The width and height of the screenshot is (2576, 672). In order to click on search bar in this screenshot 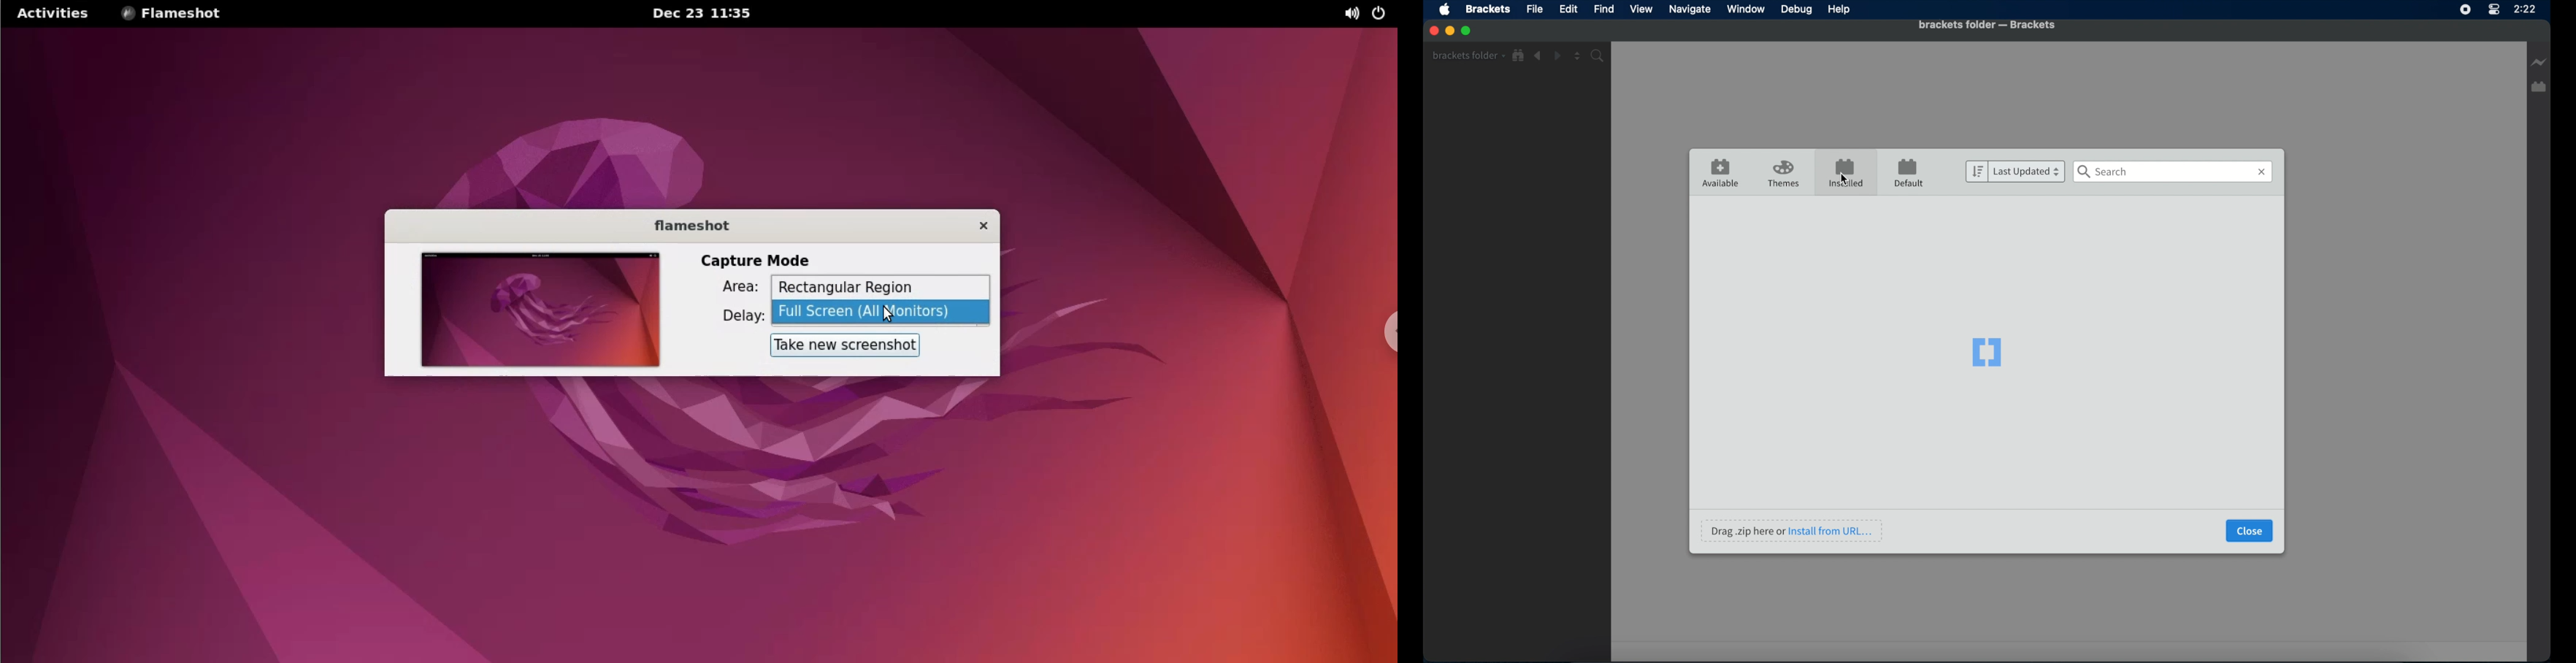, I will do `click(1599, 56)`.